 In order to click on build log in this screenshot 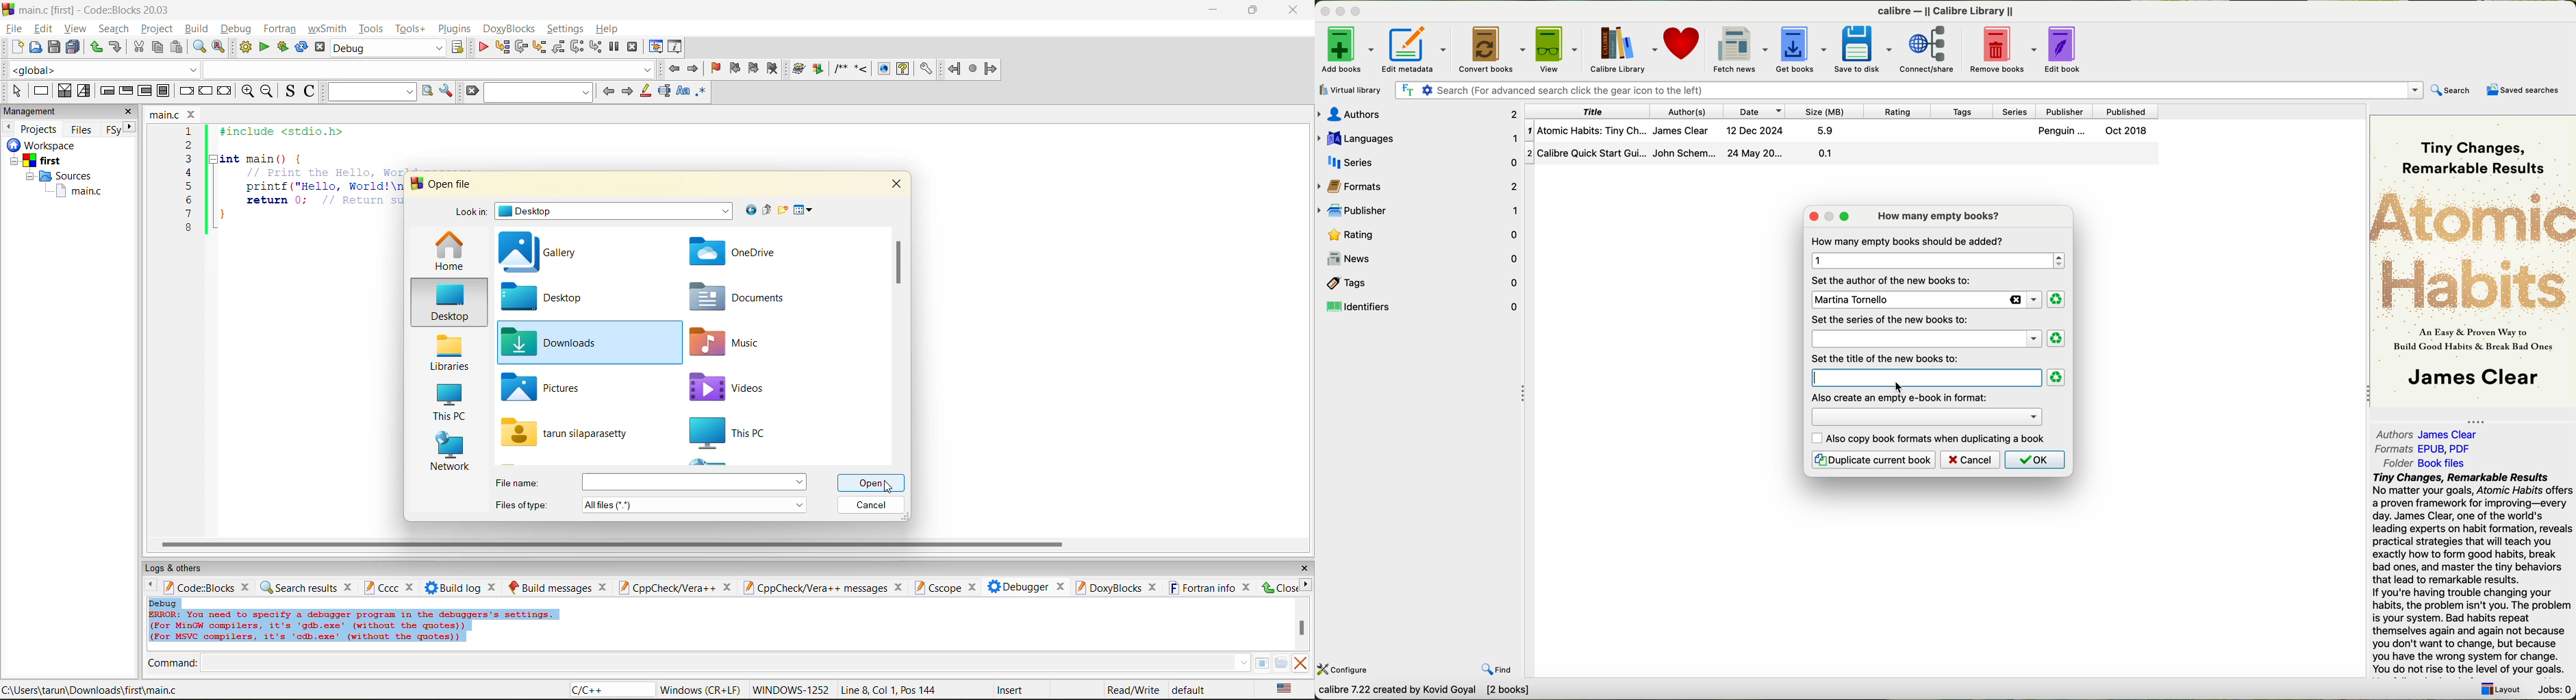, I will do `click(453, 588)`.